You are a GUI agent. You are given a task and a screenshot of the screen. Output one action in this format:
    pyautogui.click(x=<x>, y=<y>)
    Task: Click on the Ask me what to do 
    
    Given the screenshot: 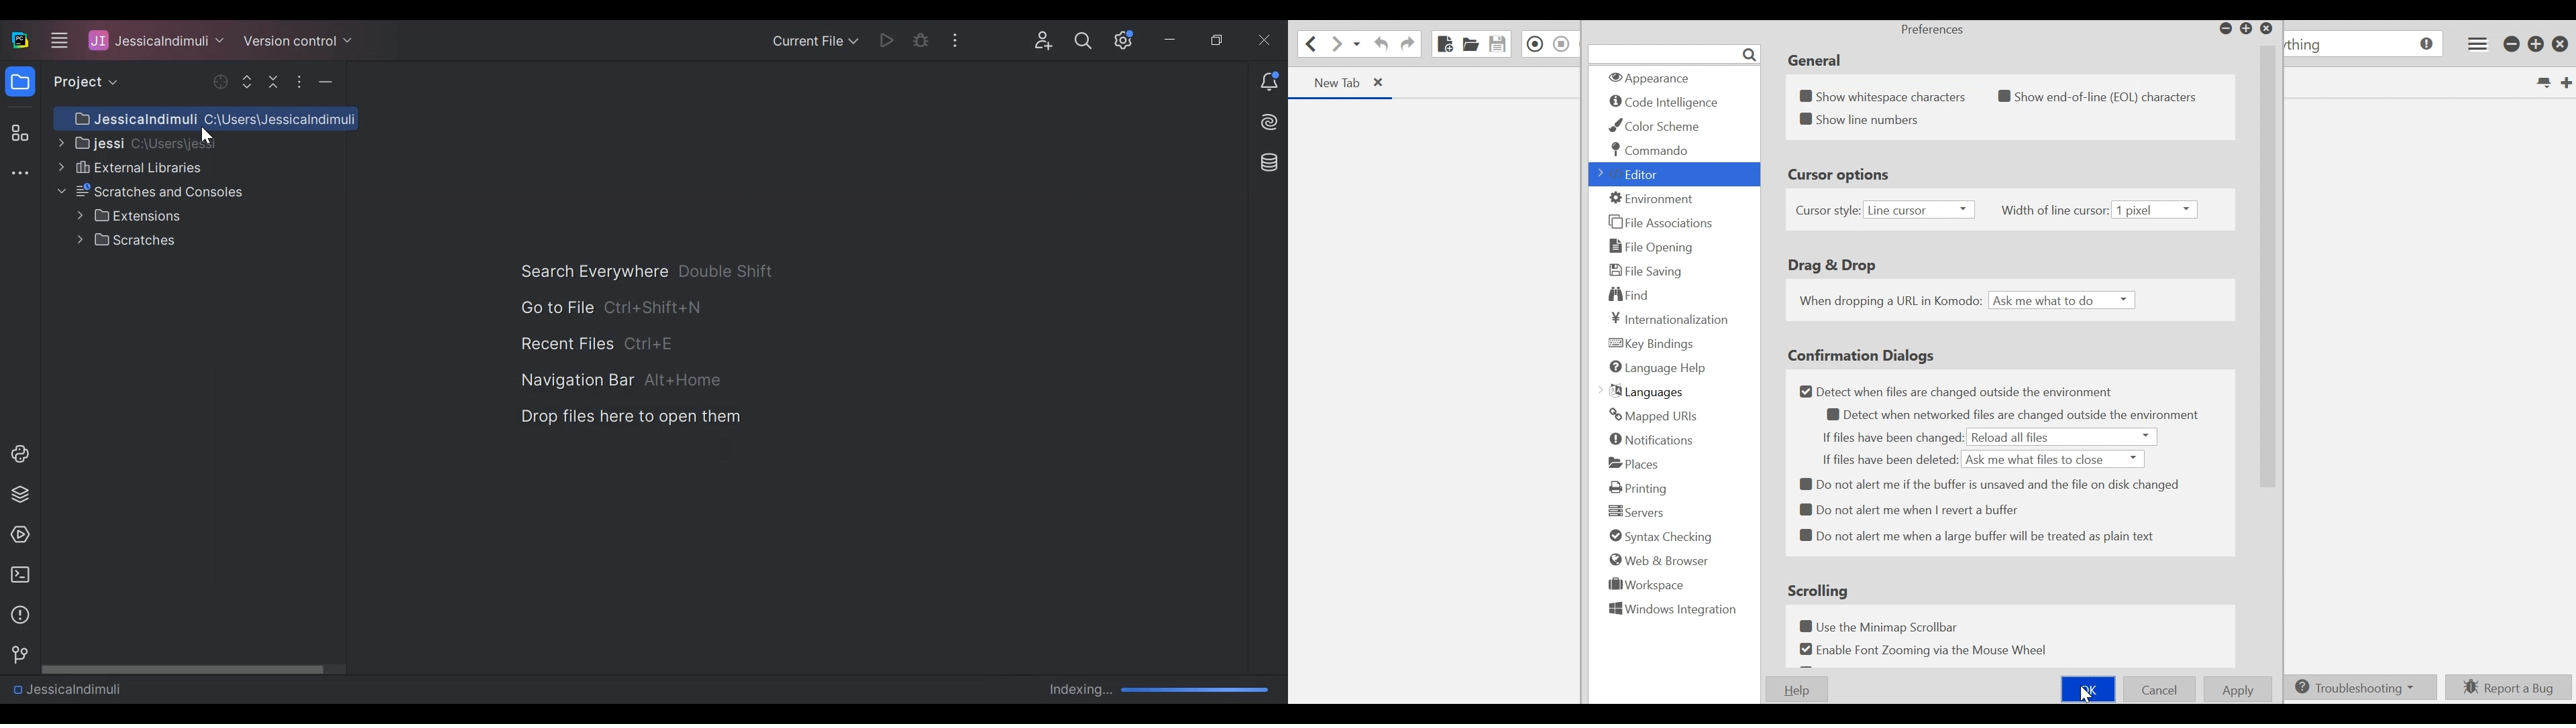 What is the action you would take?
    pyautogui.click(x=2063, y=301)
    